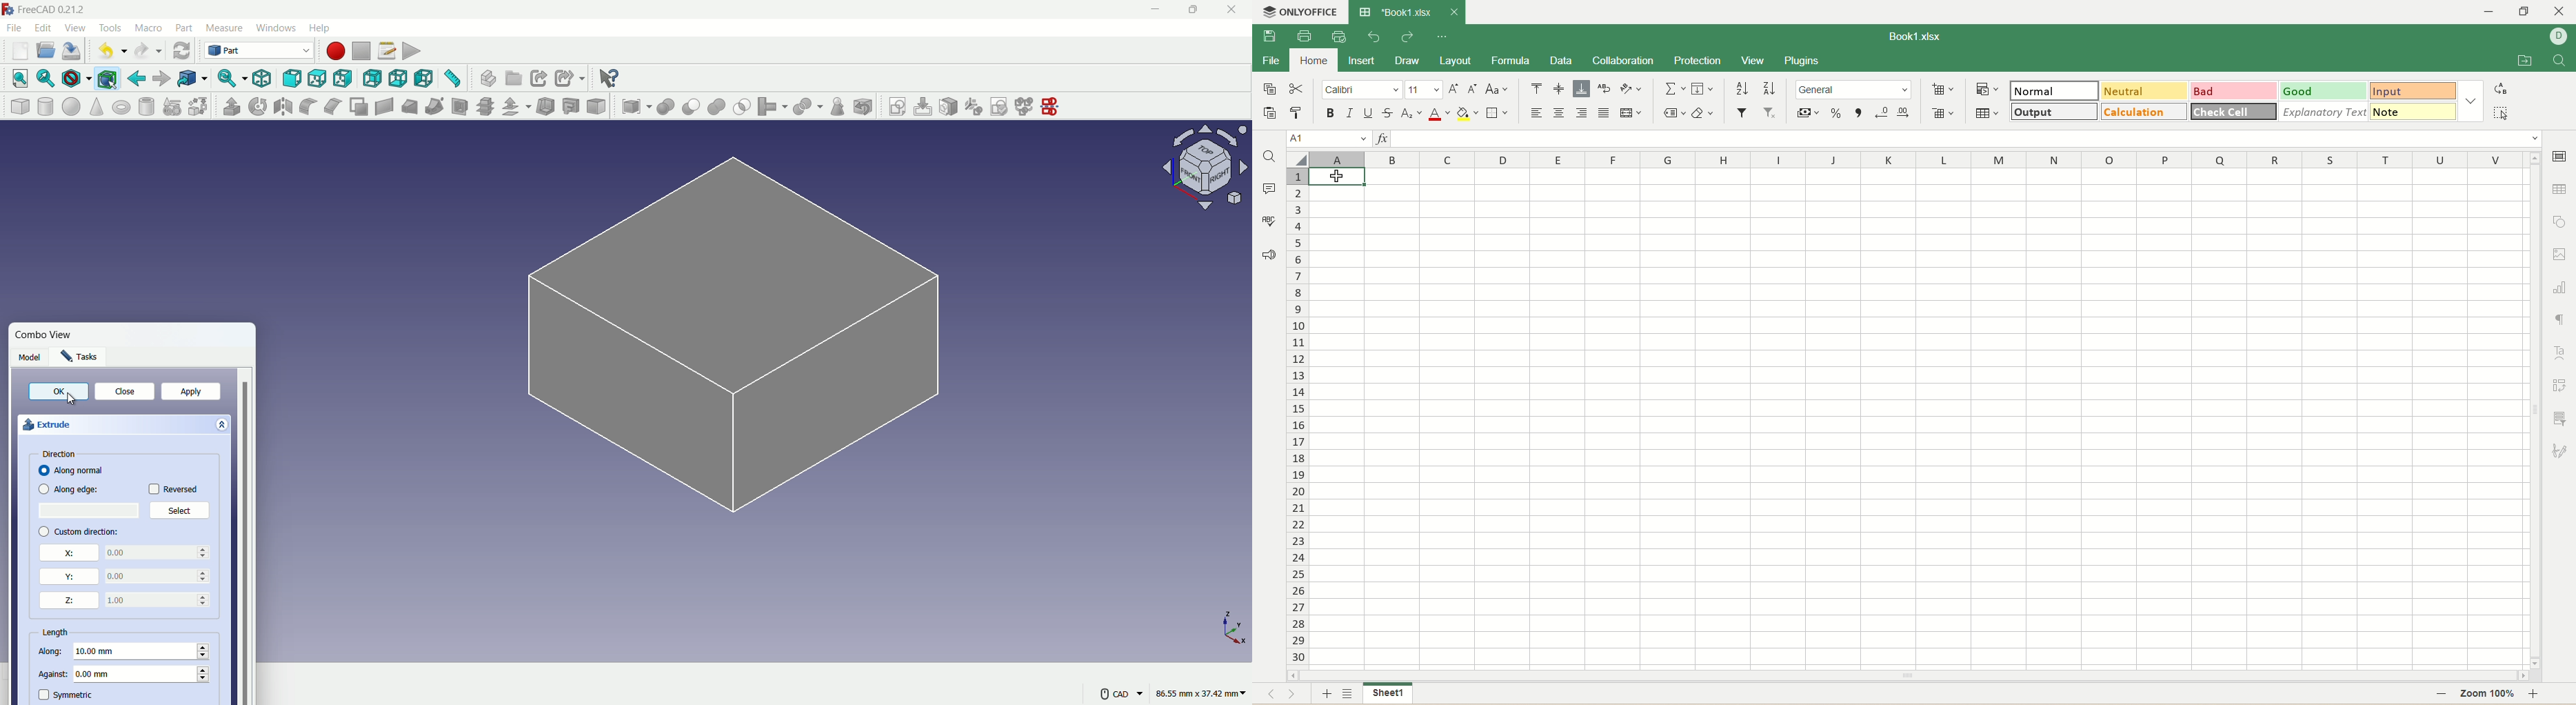  I want to click on make face from wires, so click(360, 106).